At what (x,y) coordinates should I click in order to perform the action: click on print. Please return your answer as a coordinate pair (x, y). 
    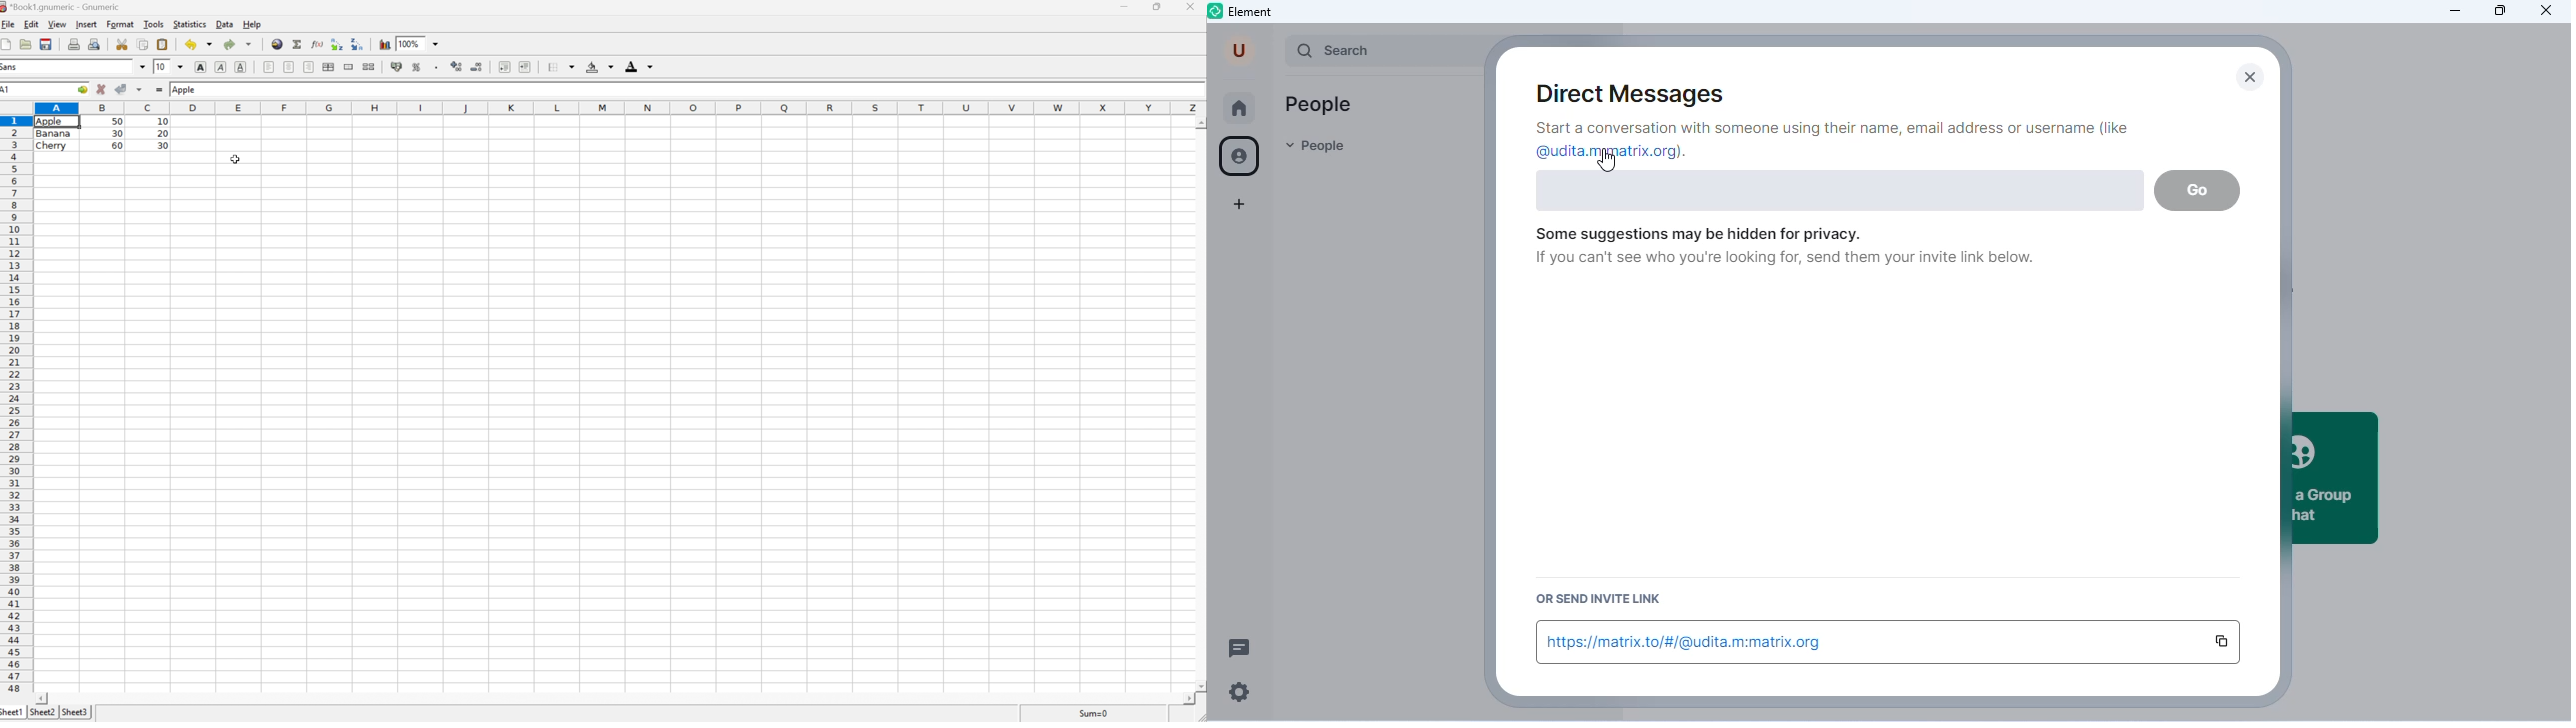
    Looking at the image, I should click on (75, 44).